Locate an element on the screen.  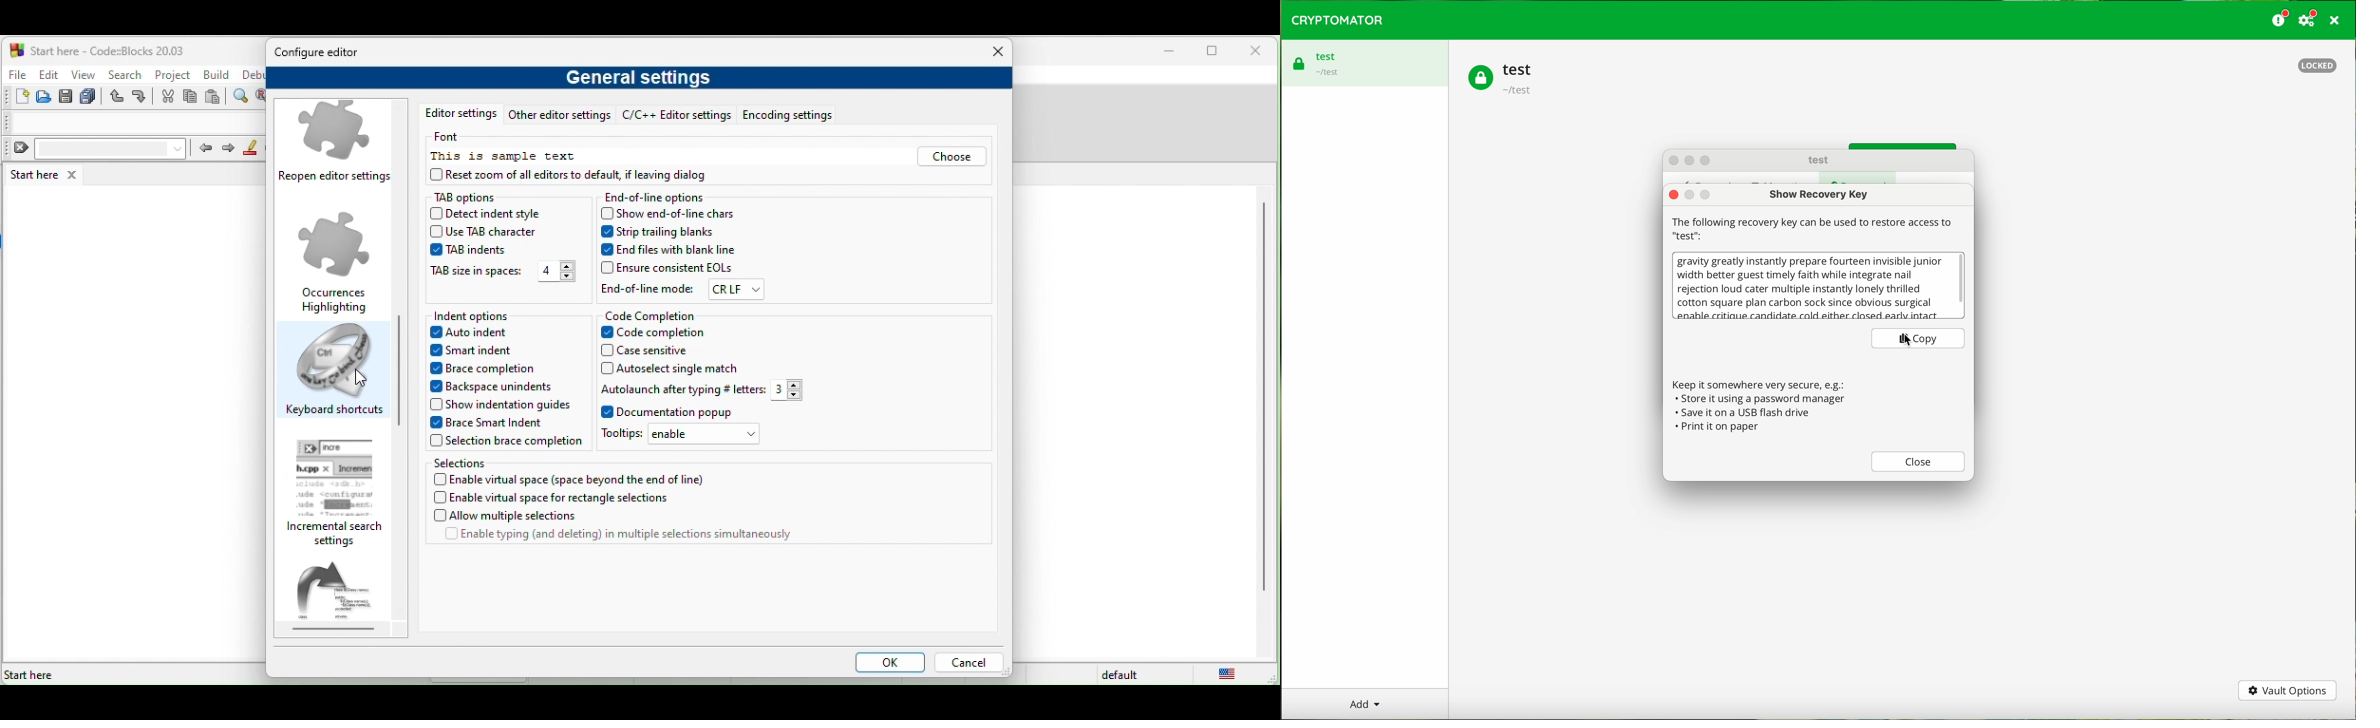
scroll bar moved is located at coordinates (398, 354).